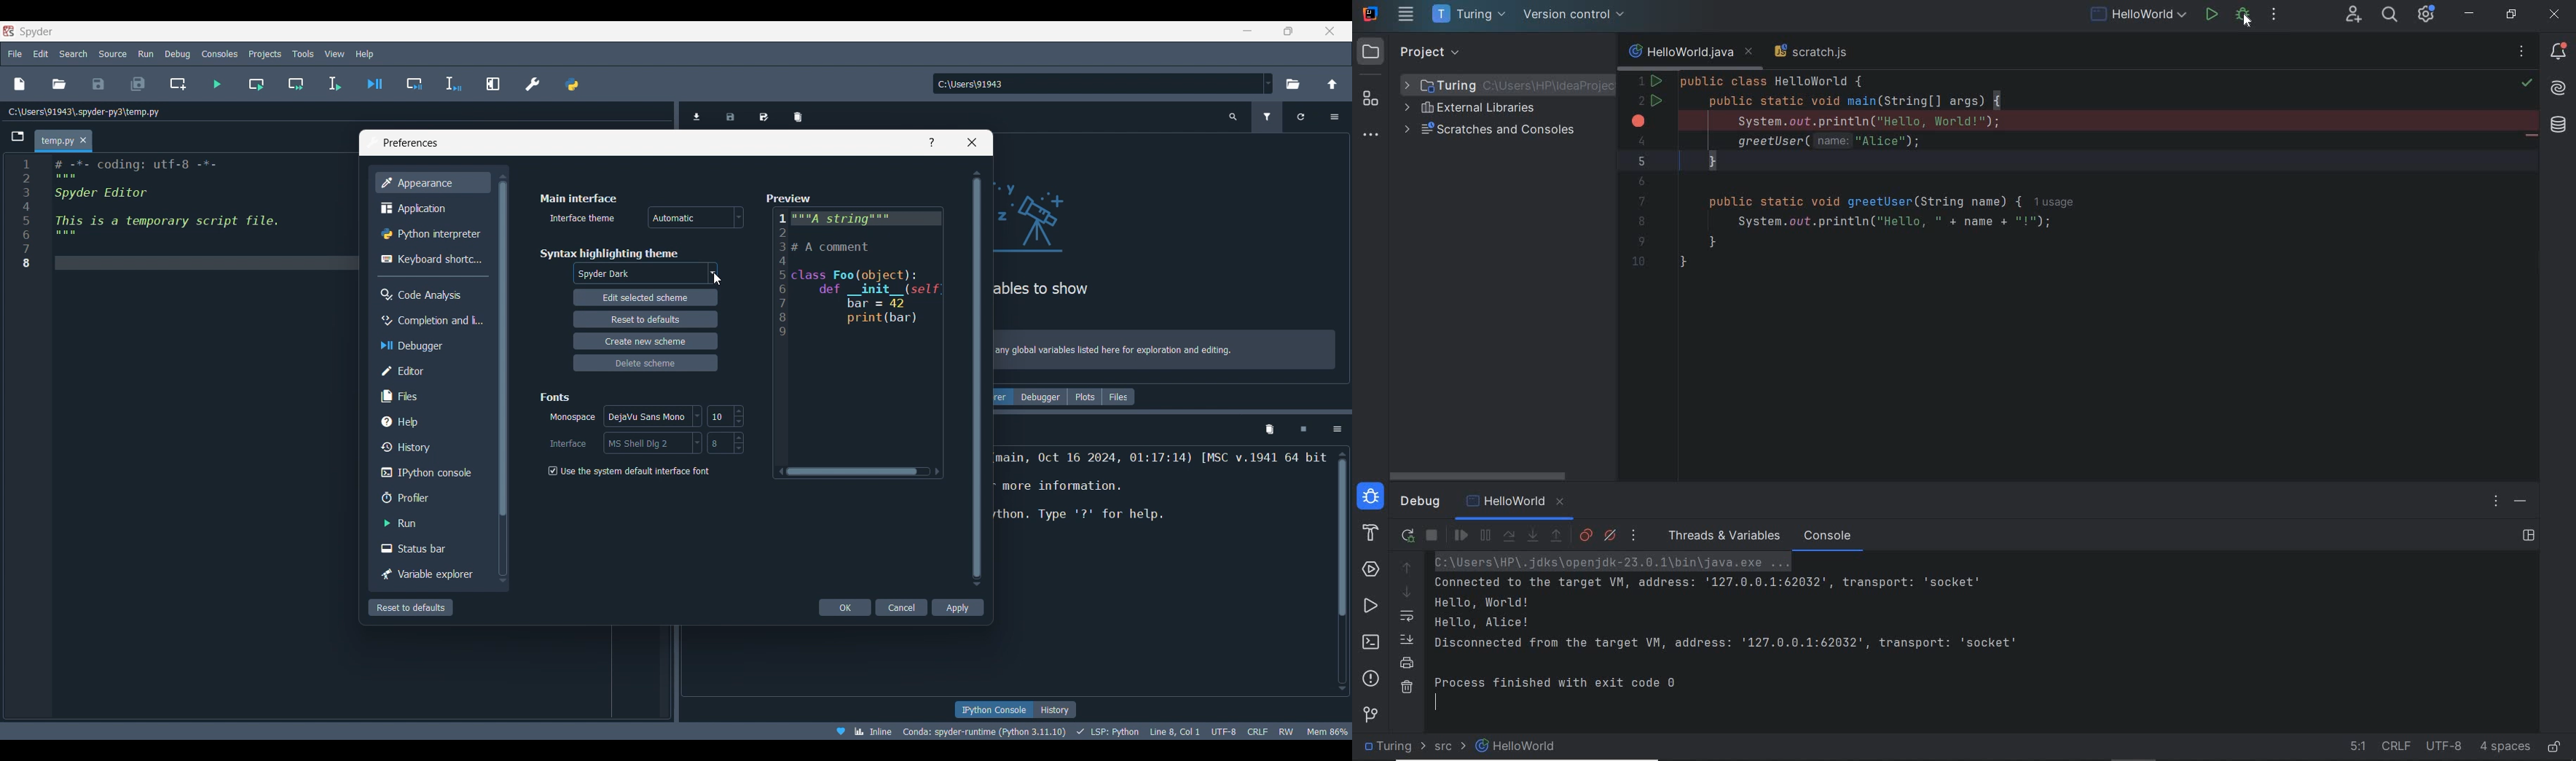 The width and height of the screenshot is (2576, 784). Describe the element at coordinates (335, 54) in the screenshot. I see `View menu` at that location.